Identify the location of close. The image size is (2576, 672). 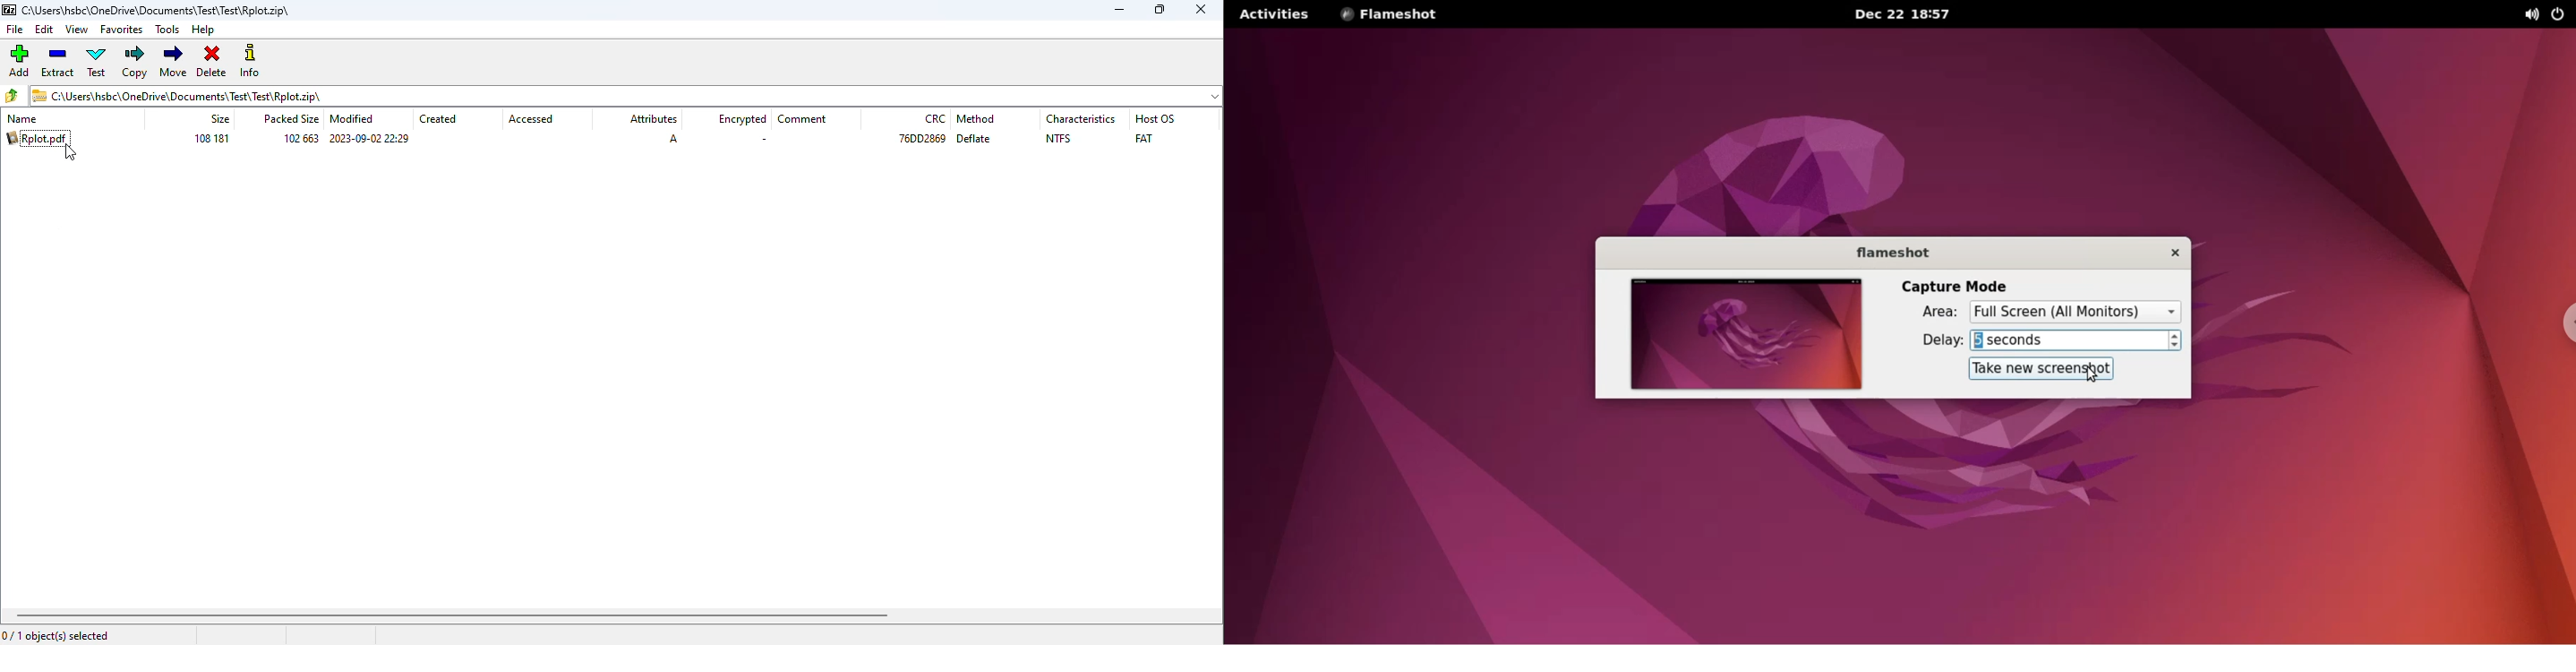
(1200, 9).